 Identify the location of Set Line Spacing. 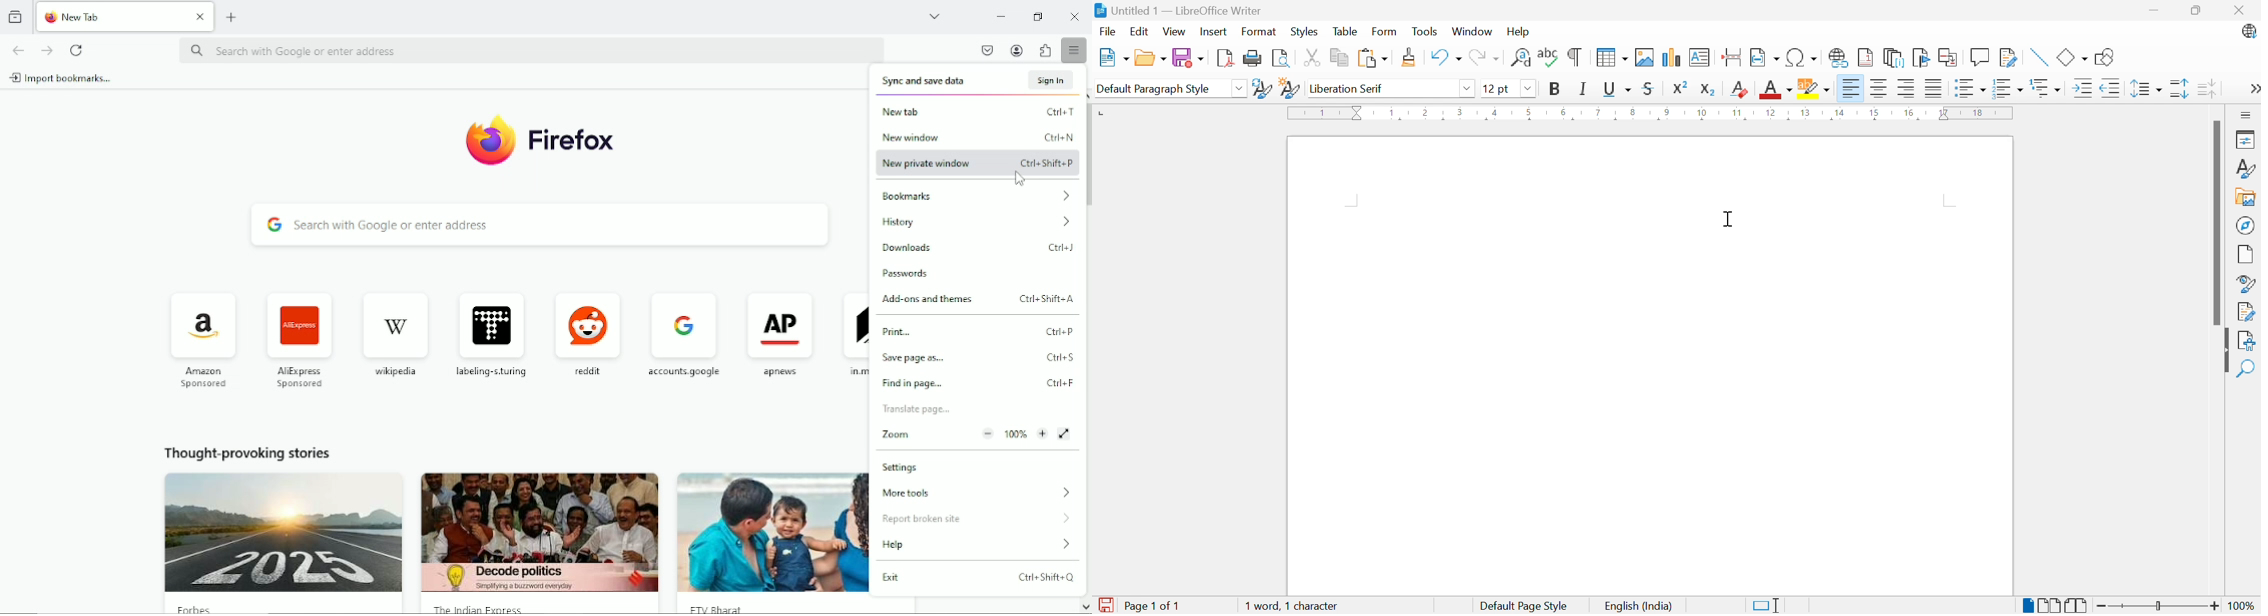
(2146, 90).